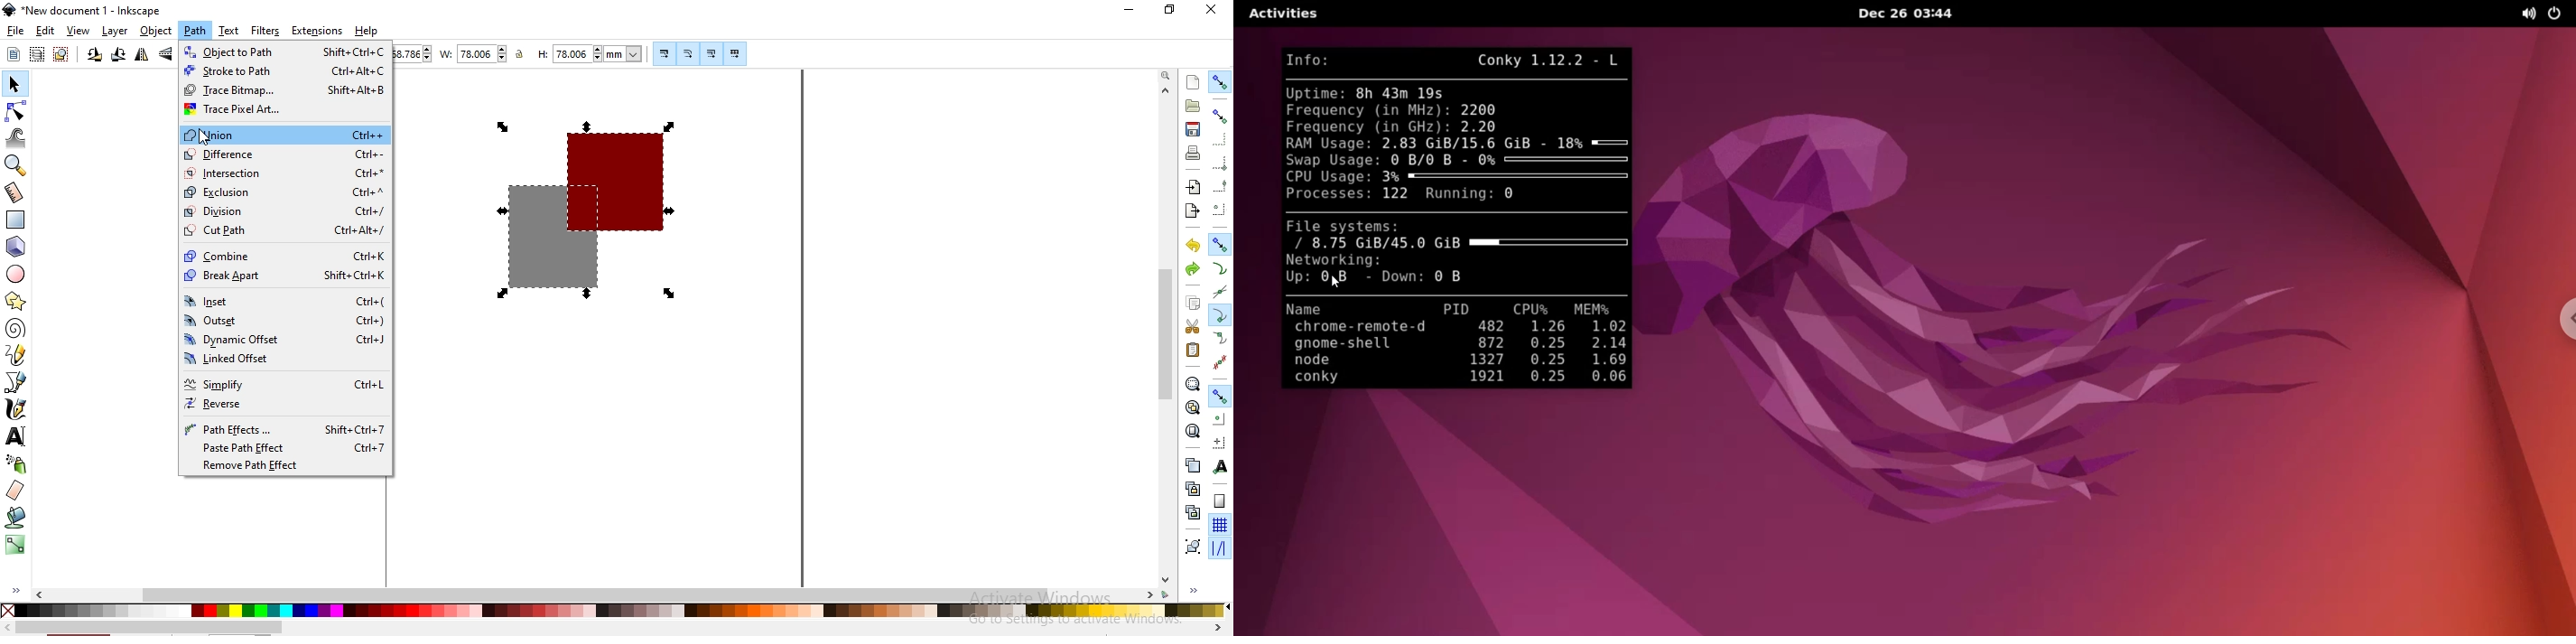  Describe the element at coordinates (1193, 106) in the screenshot. I see `open existing document` at that location.